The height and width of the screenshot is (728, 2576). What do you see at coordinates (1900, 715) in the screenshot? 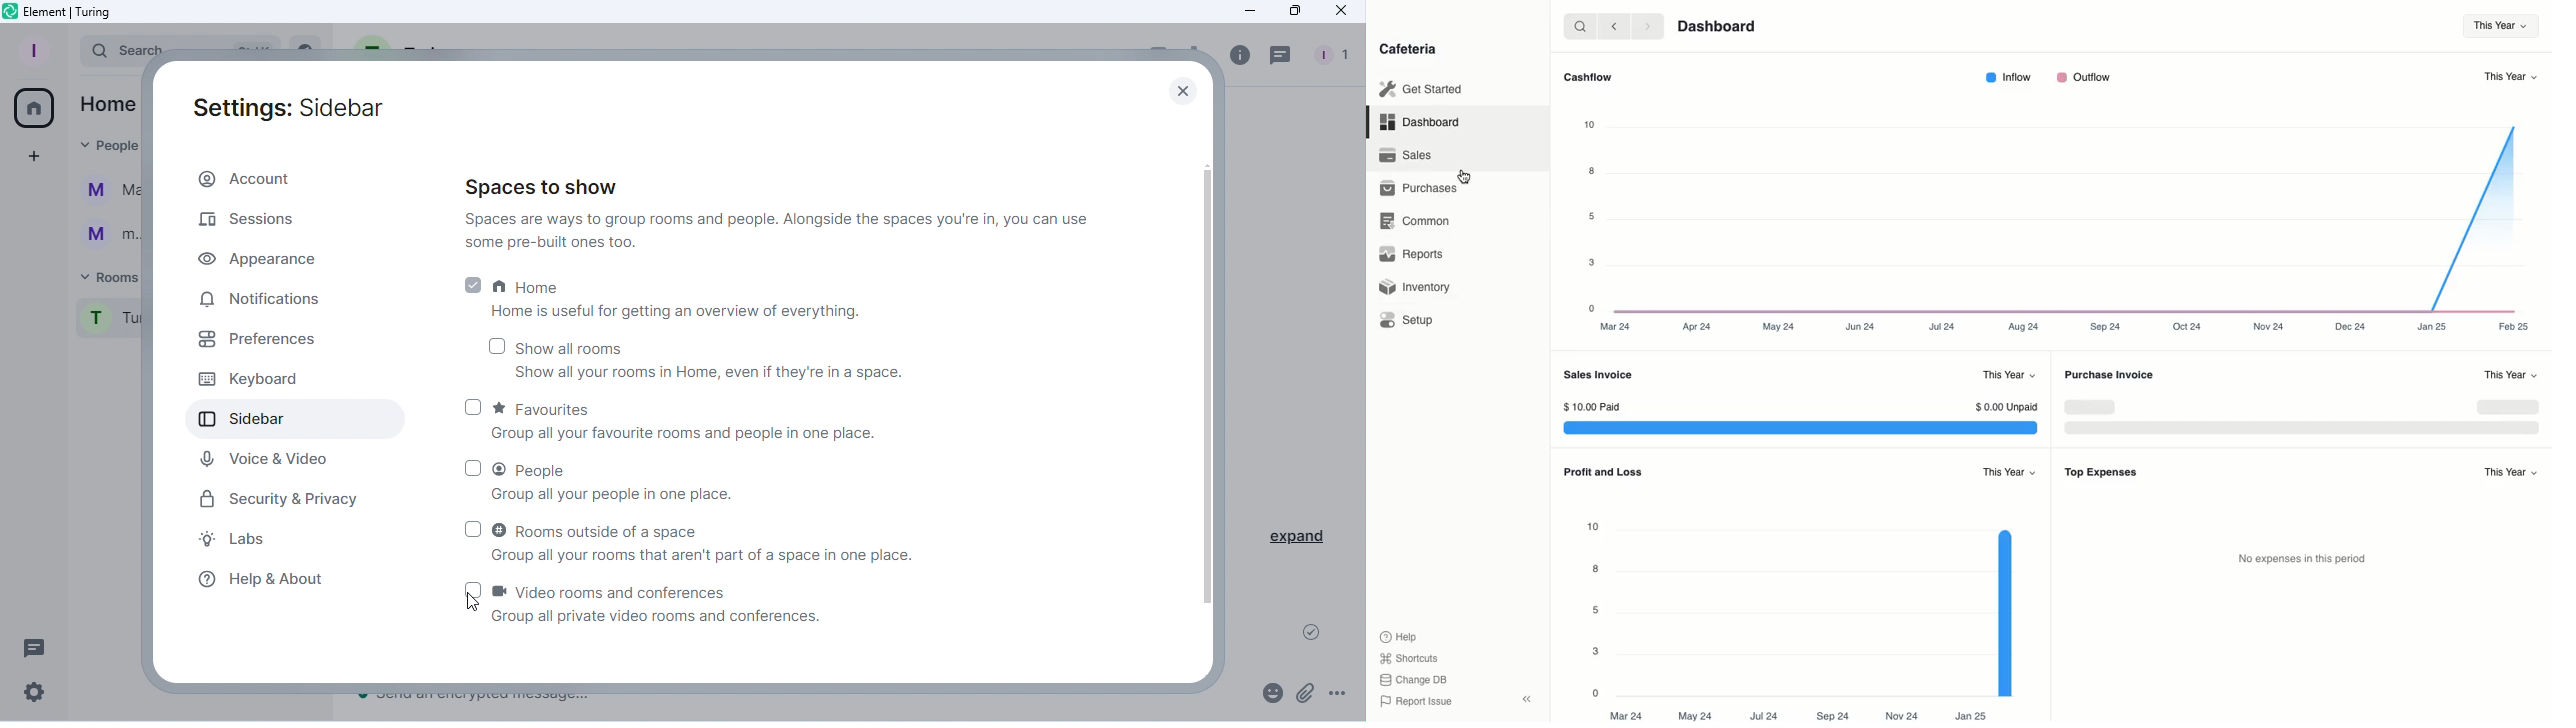
I see `Nov 24` at bounding box center [1900, 715].